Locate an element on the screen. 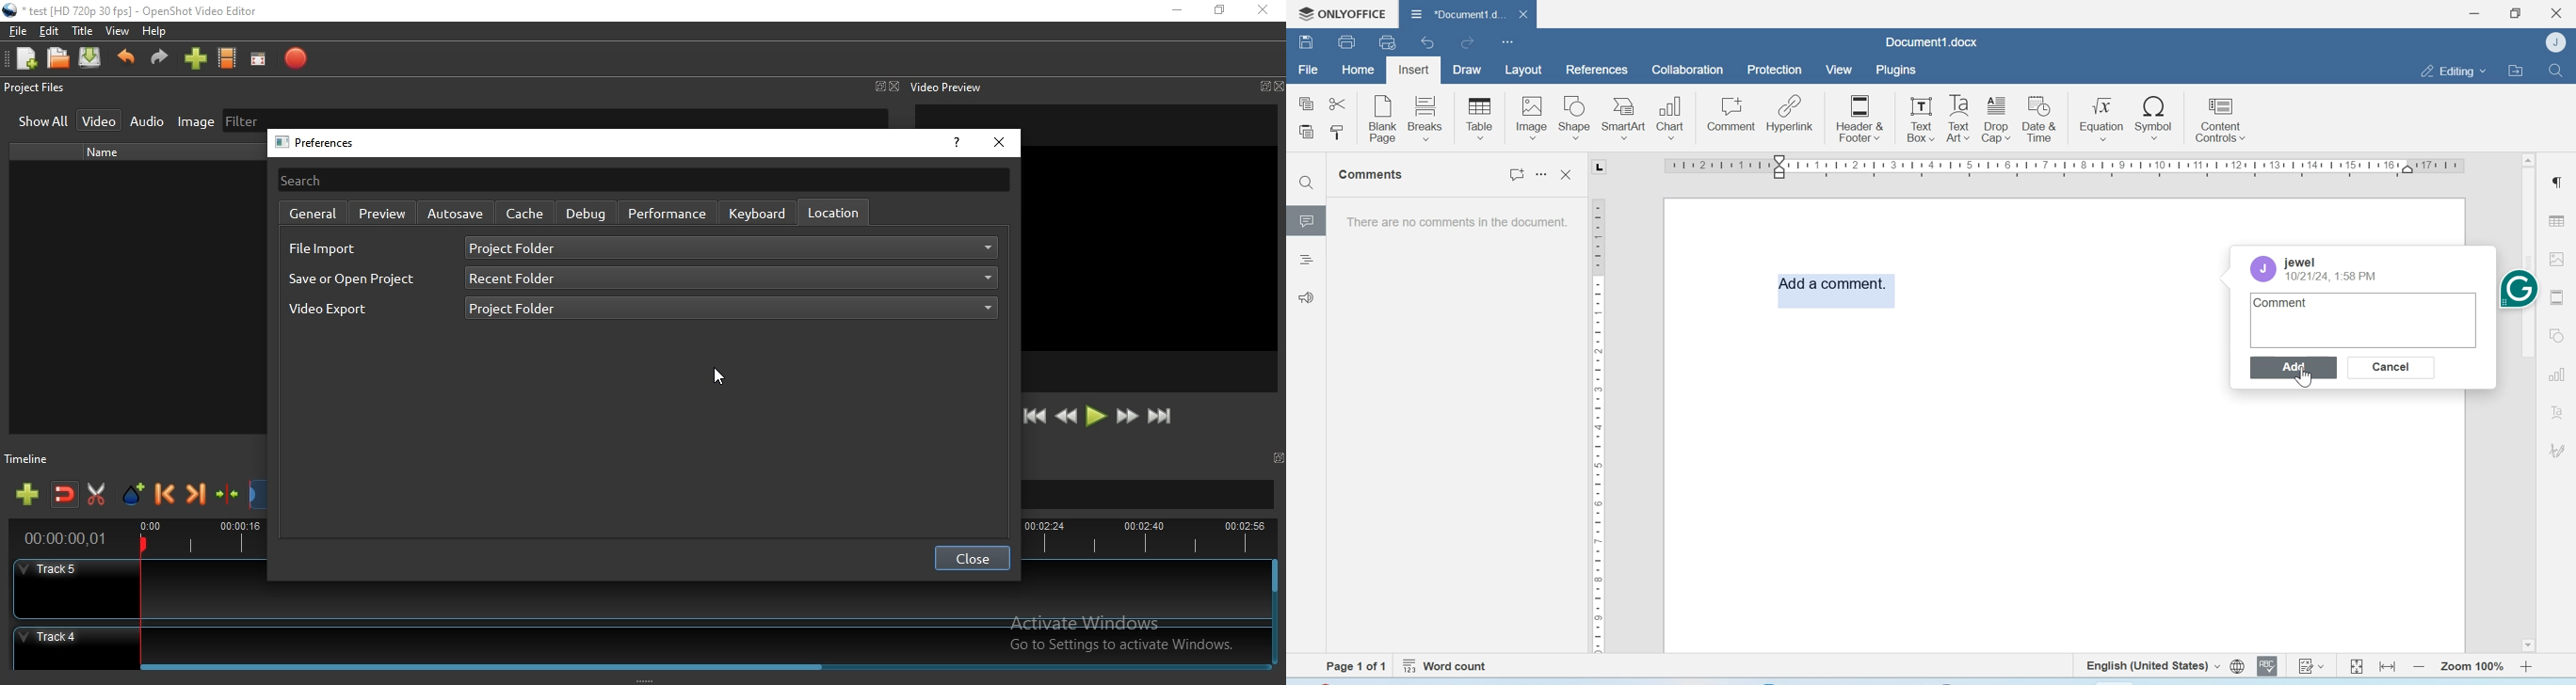  Account is located at coordinates (2266, 269).